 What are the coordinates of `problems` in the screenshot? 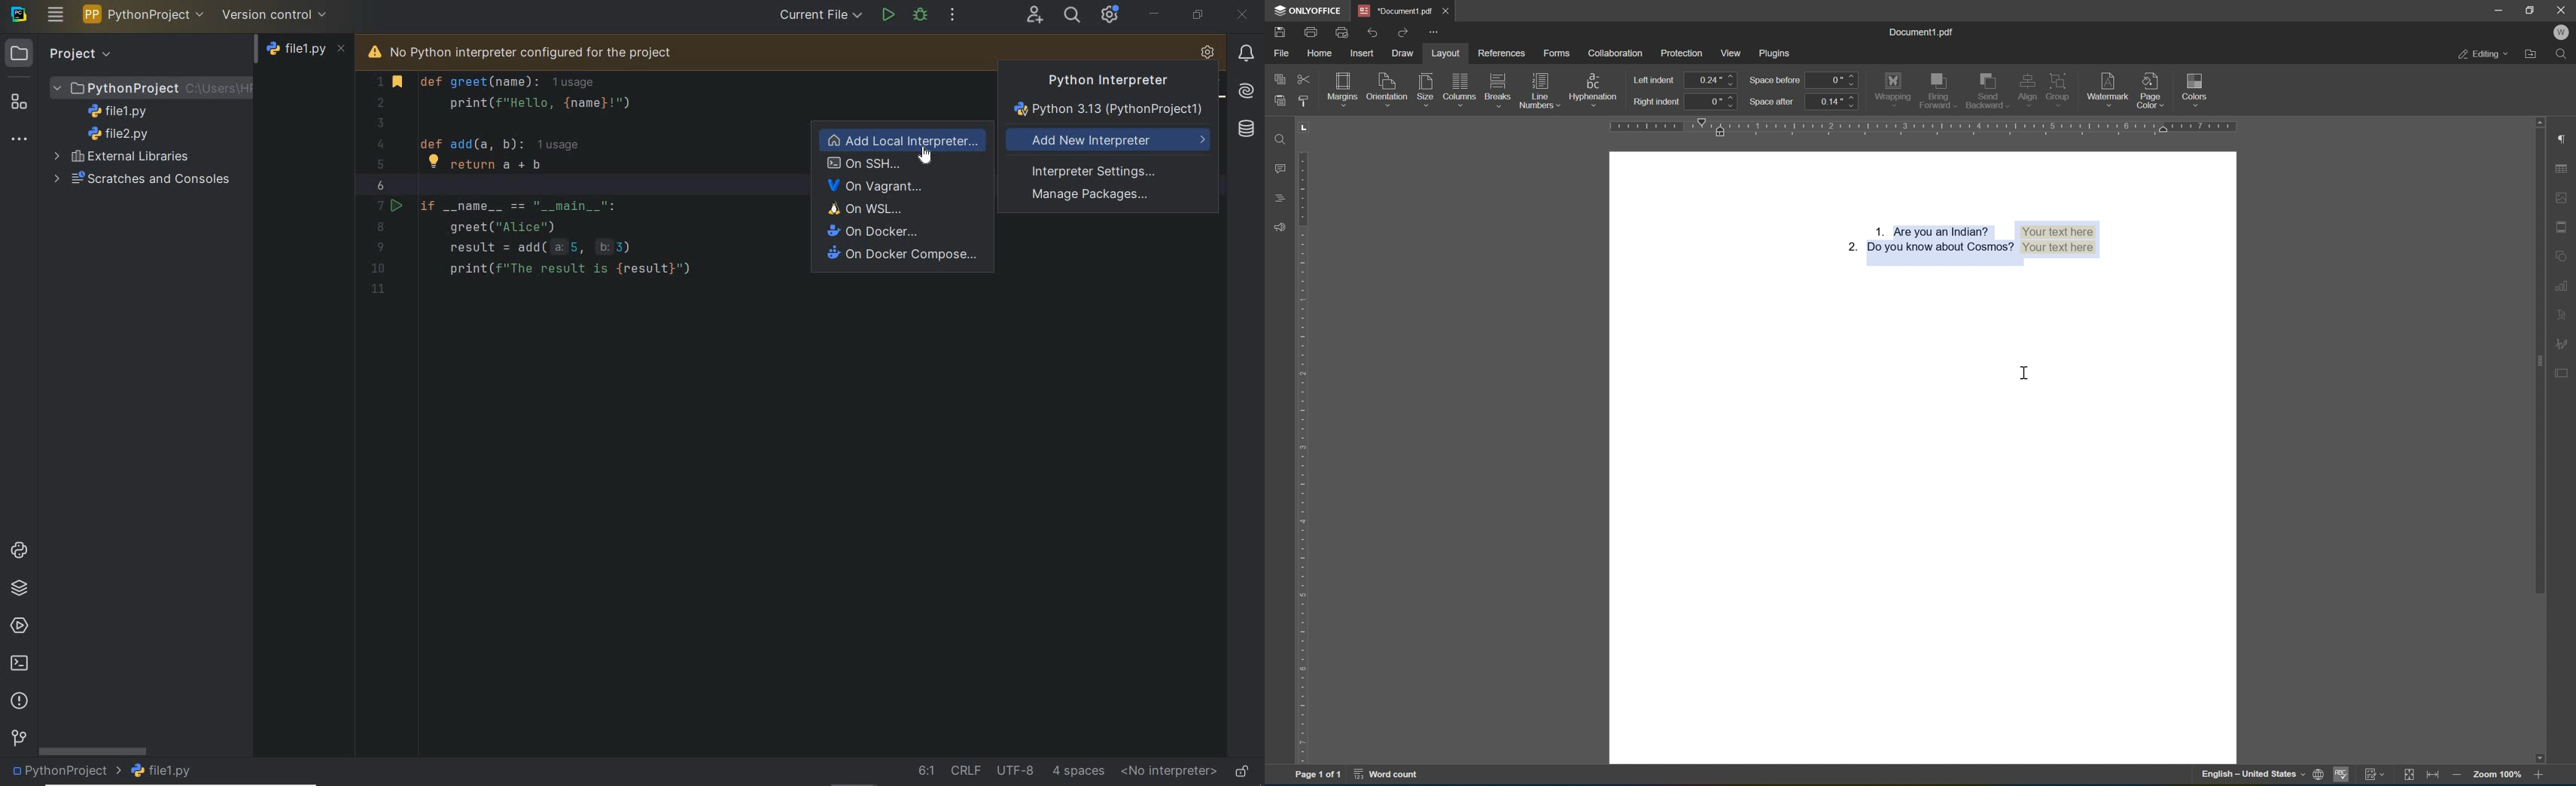 It's located at (21, 702).